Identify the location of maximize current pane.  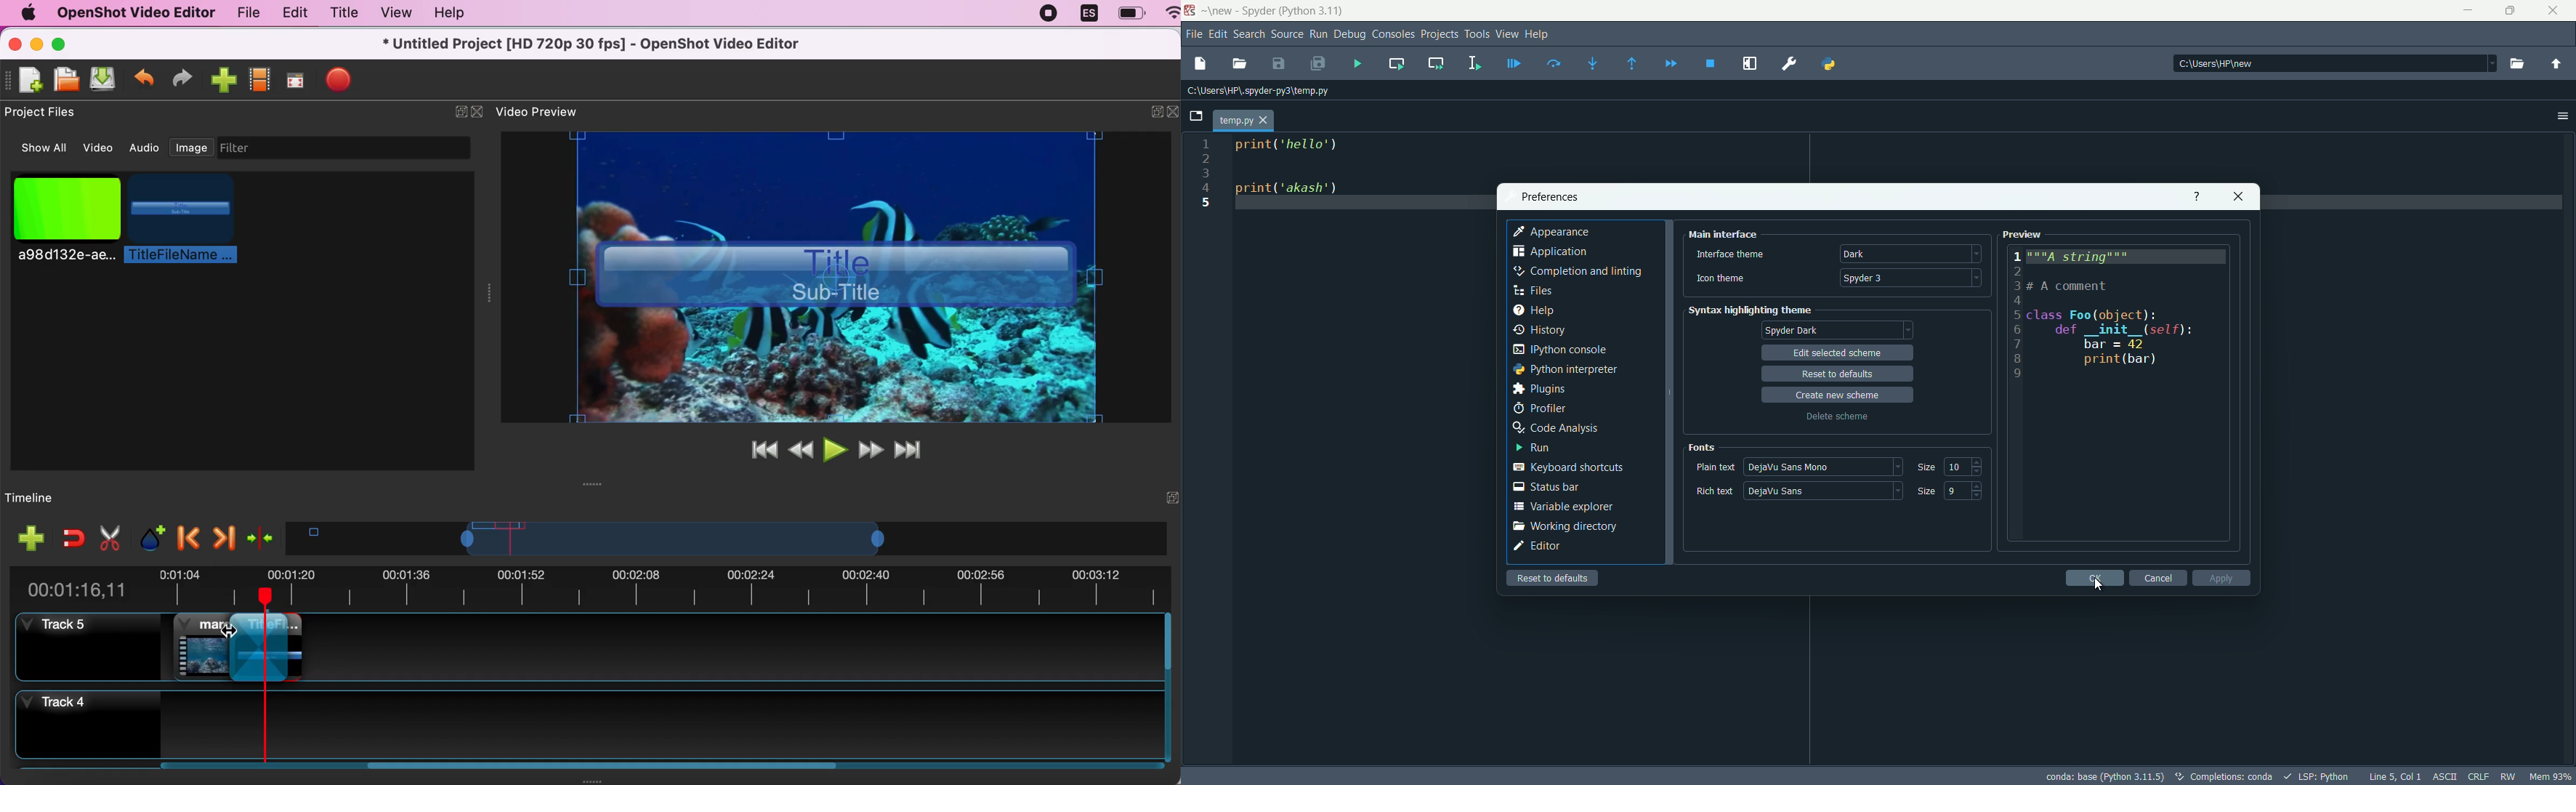
(1749, 63).